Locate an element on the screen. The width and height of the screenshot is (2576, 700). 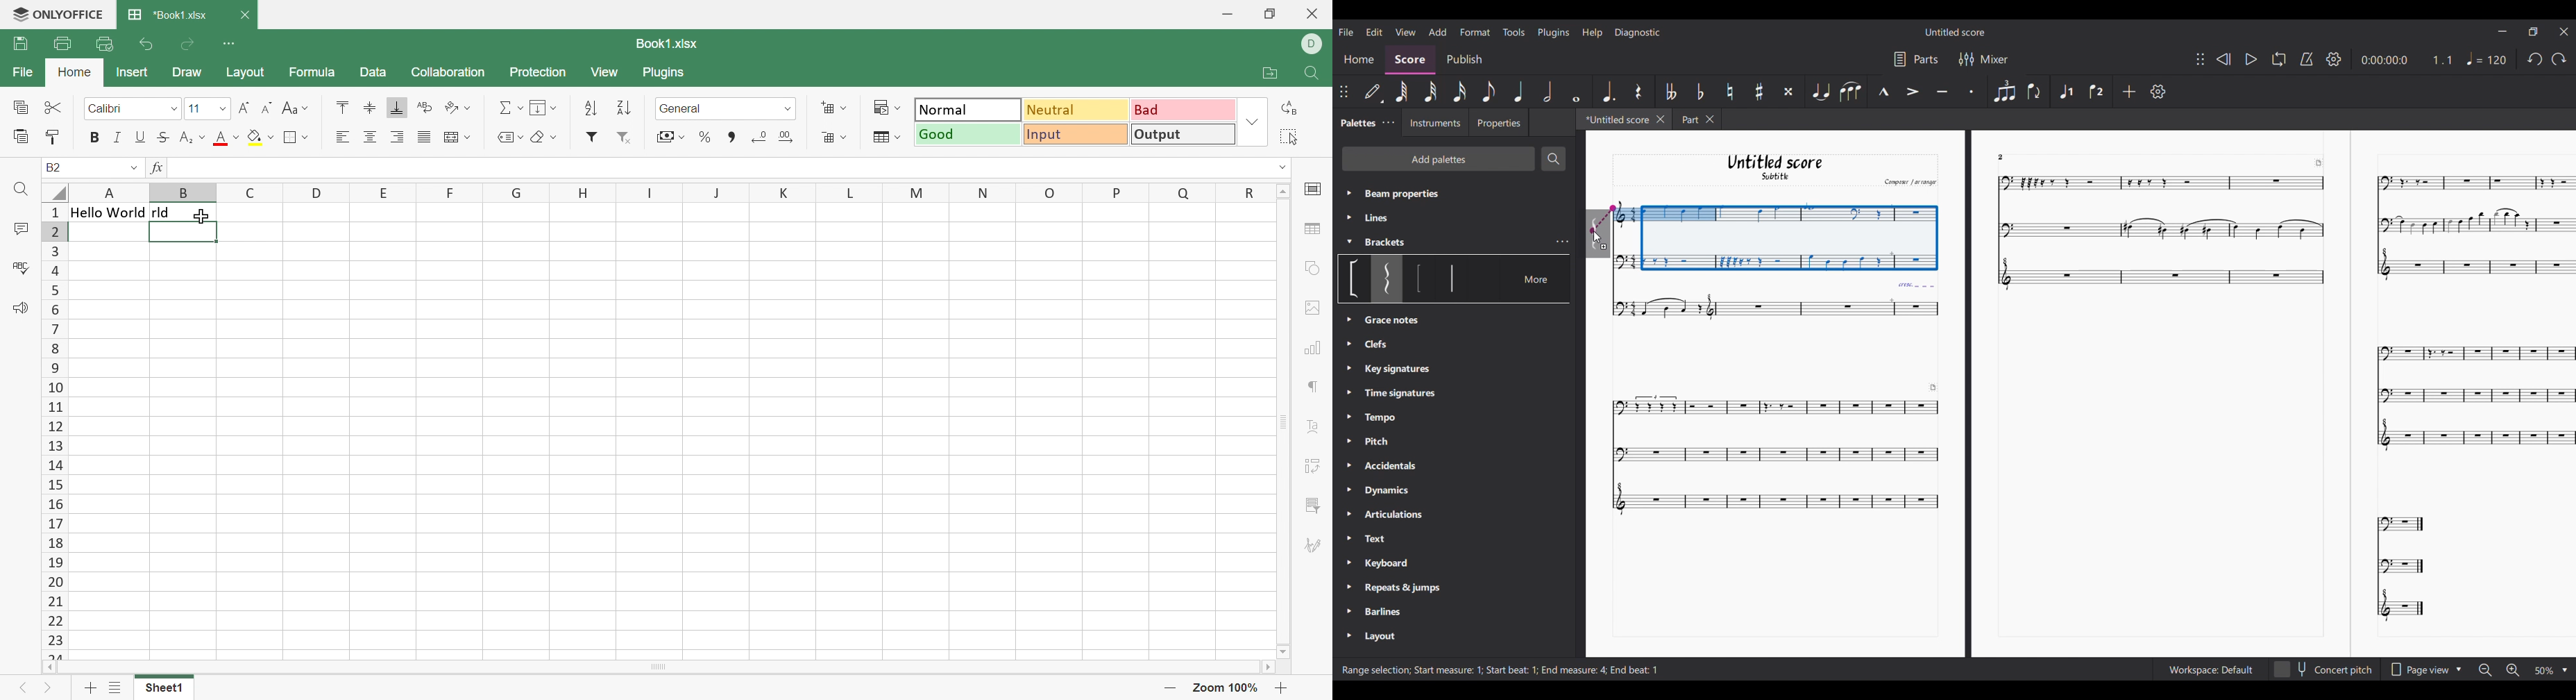
Scroll Bar is located at coordinates (656, 667).